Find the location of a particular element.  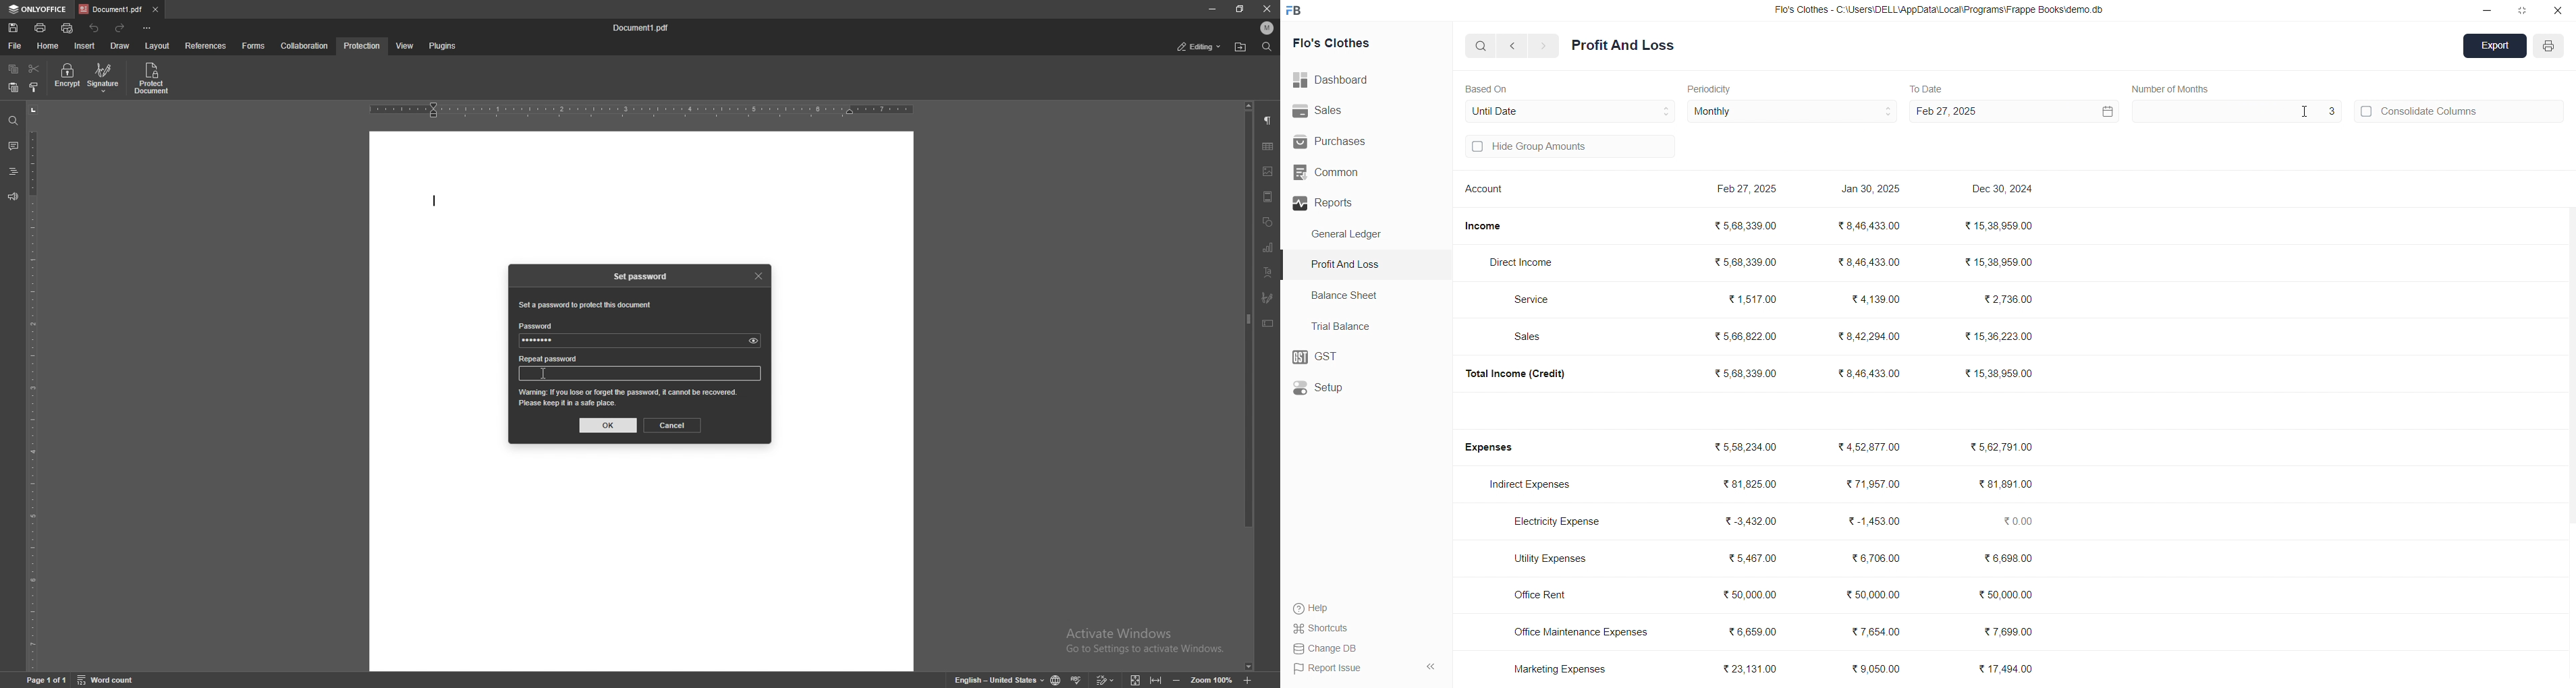

signature is located at coordinates (109, 77).